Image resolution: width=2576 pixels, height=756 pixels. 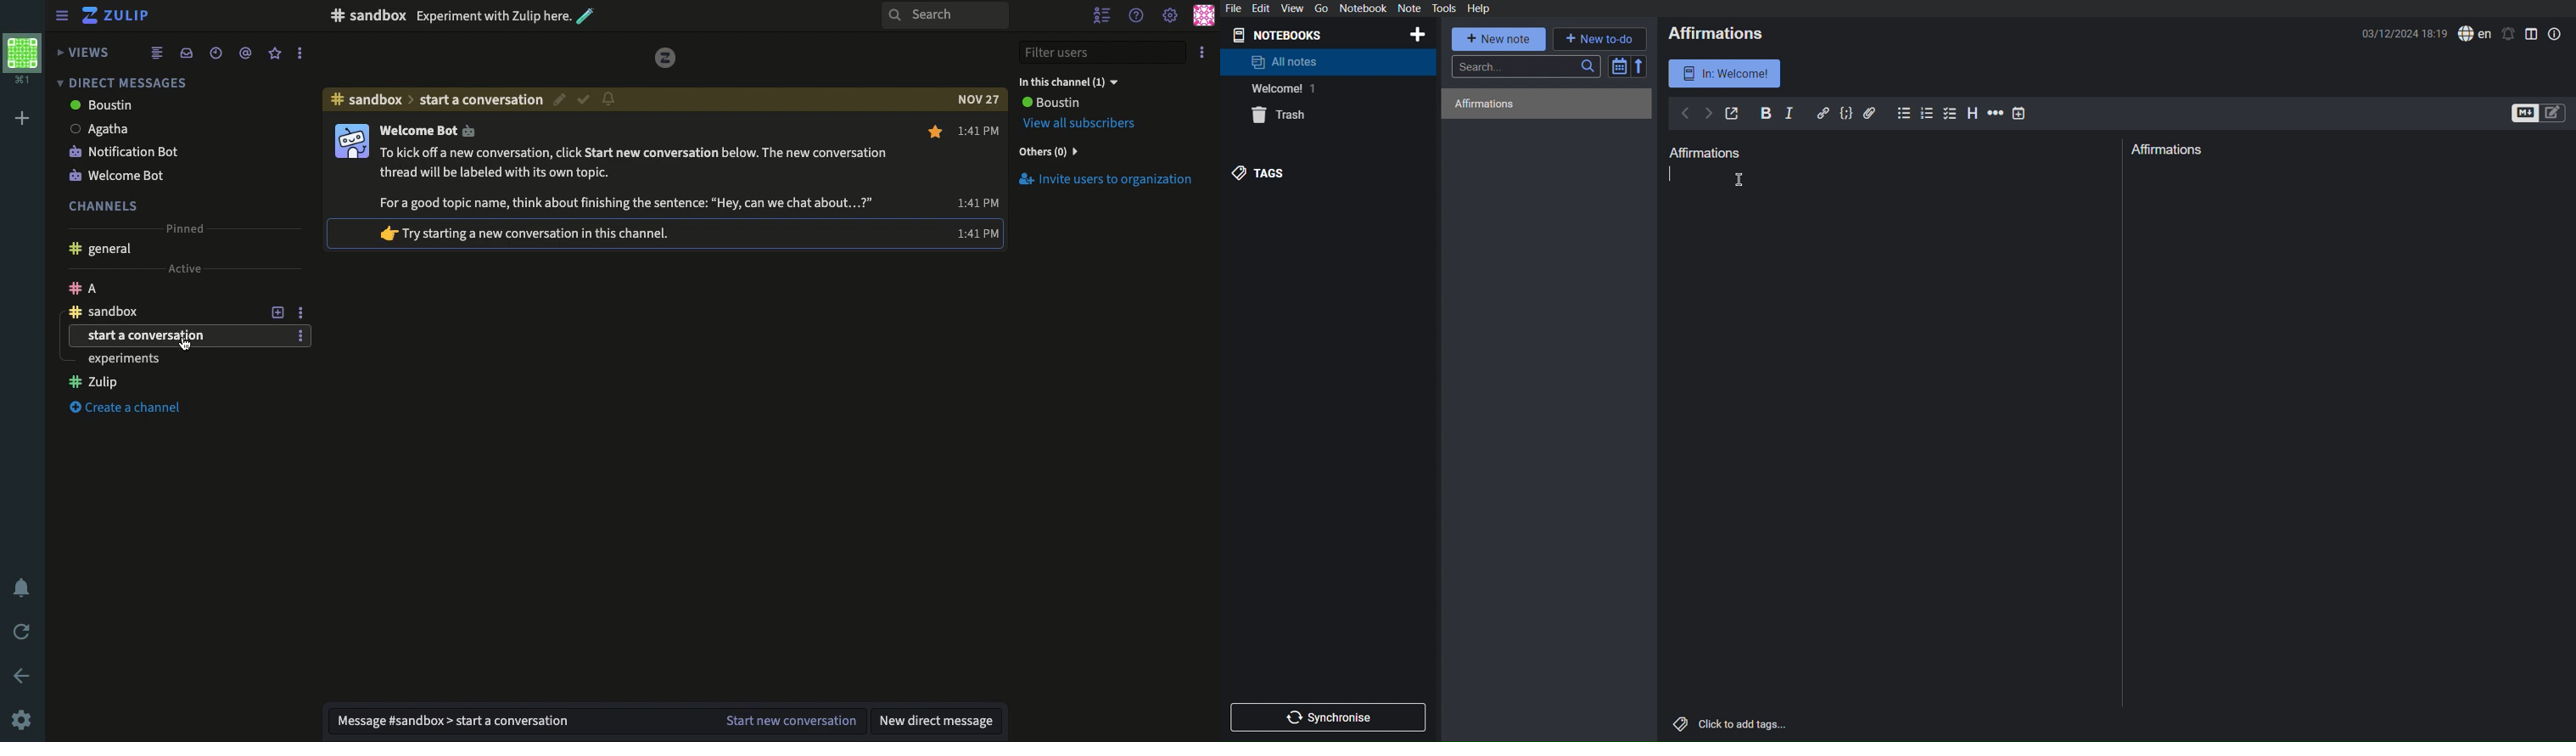 What do you see at coordinates (276, 53) in the screenshot?
I see `Favorite` at bounding box center [276, 53].